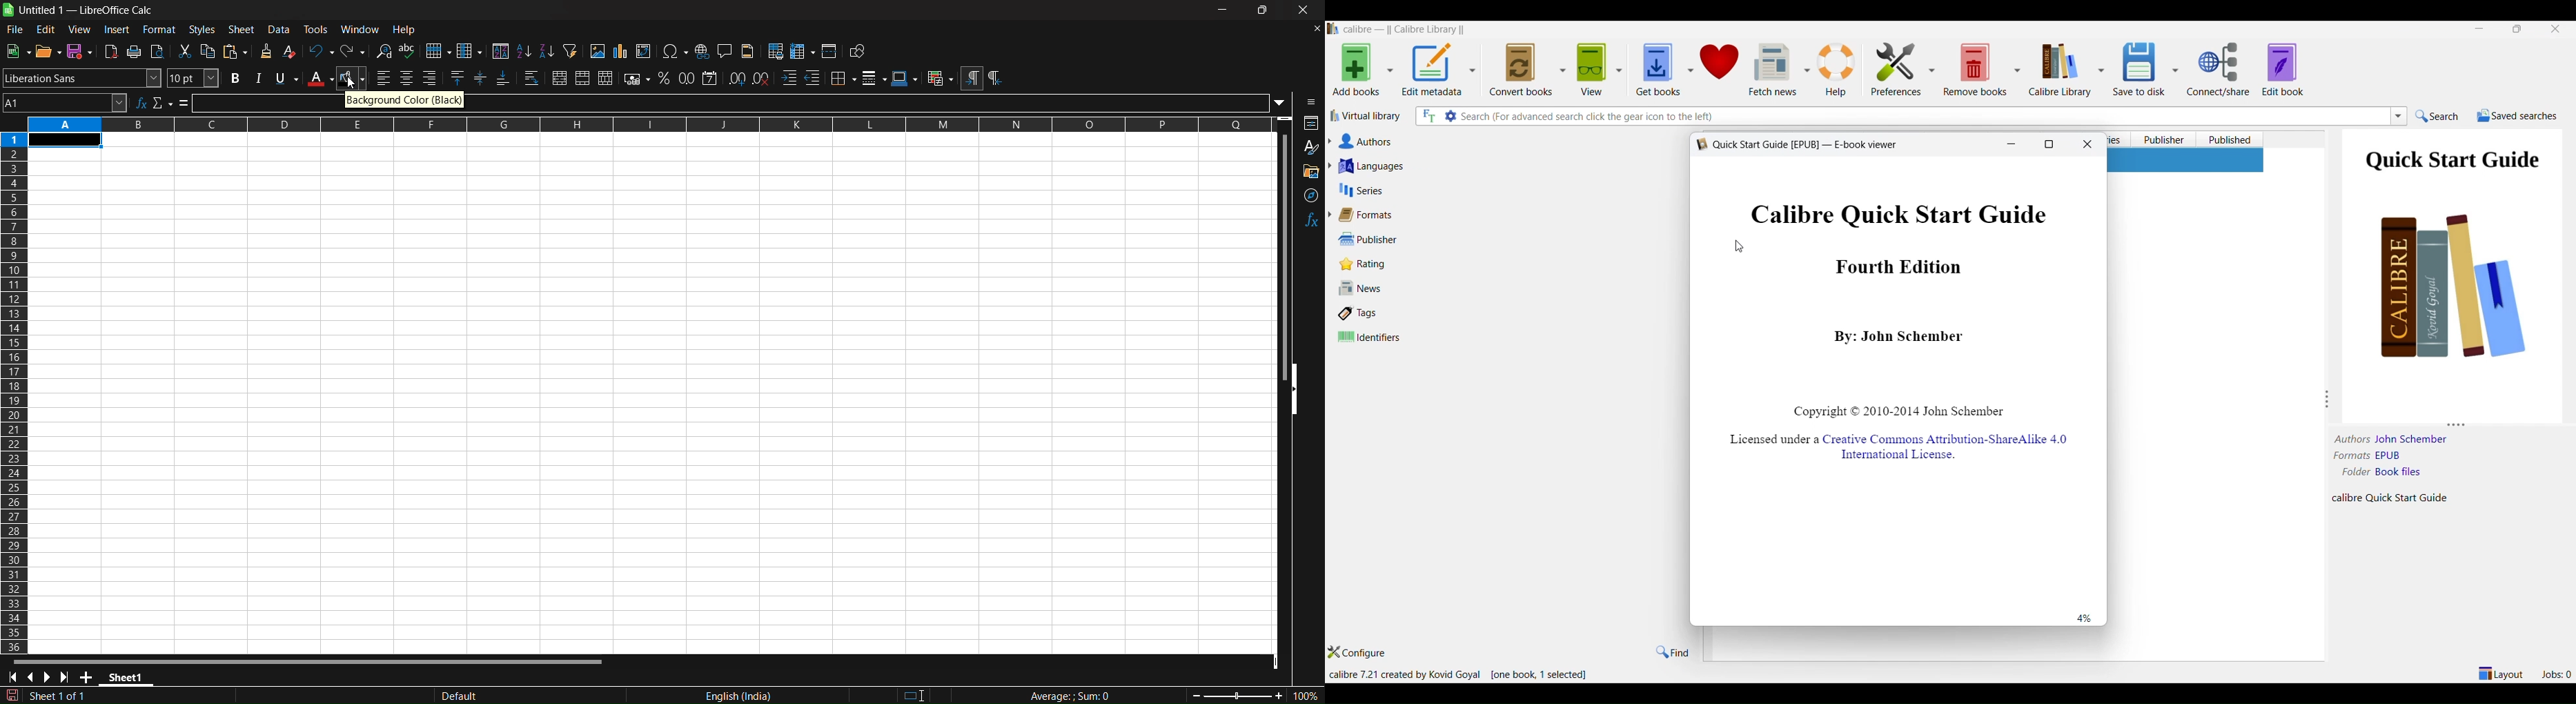 Image resolution: width=2576 pixels, height=728 pixels. I want to click on calibre library, so click(2059, 70).